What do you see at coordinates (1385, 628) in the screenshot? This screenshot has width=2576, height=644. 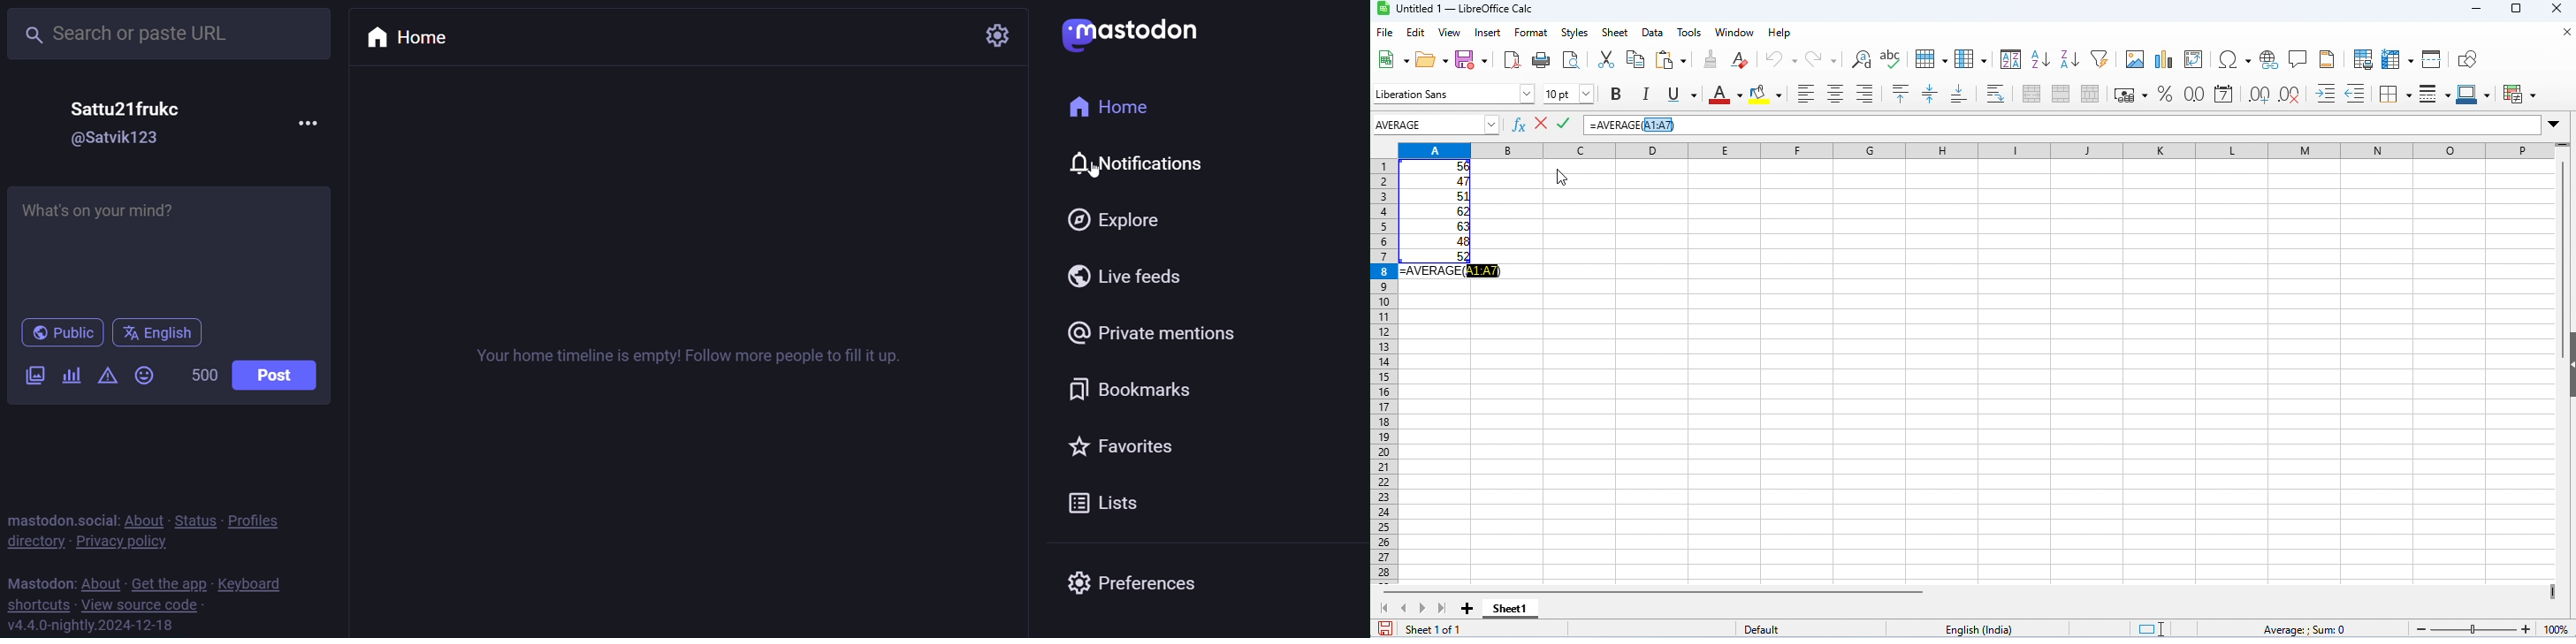 I see `save` at bounding box center [1385, 628].